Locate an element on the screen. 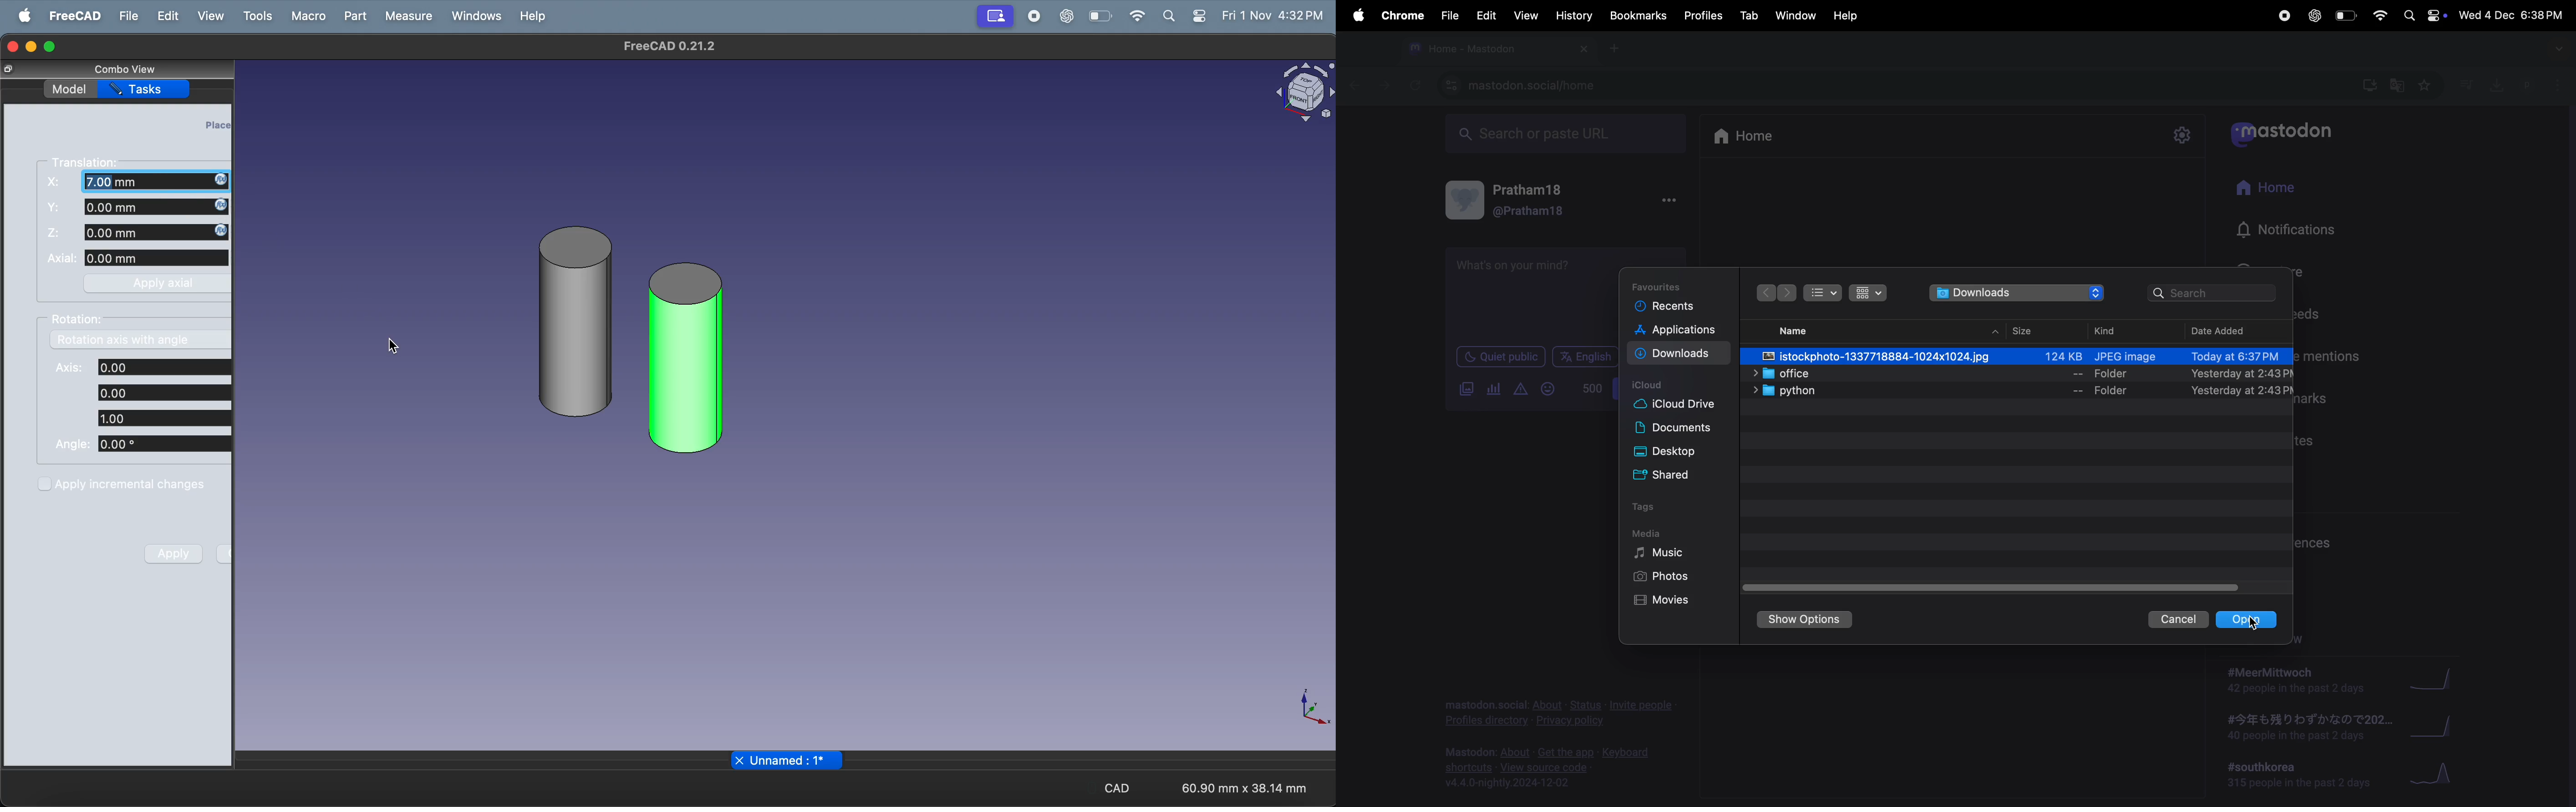  chatgpt is located at coordinates (2314, 15).